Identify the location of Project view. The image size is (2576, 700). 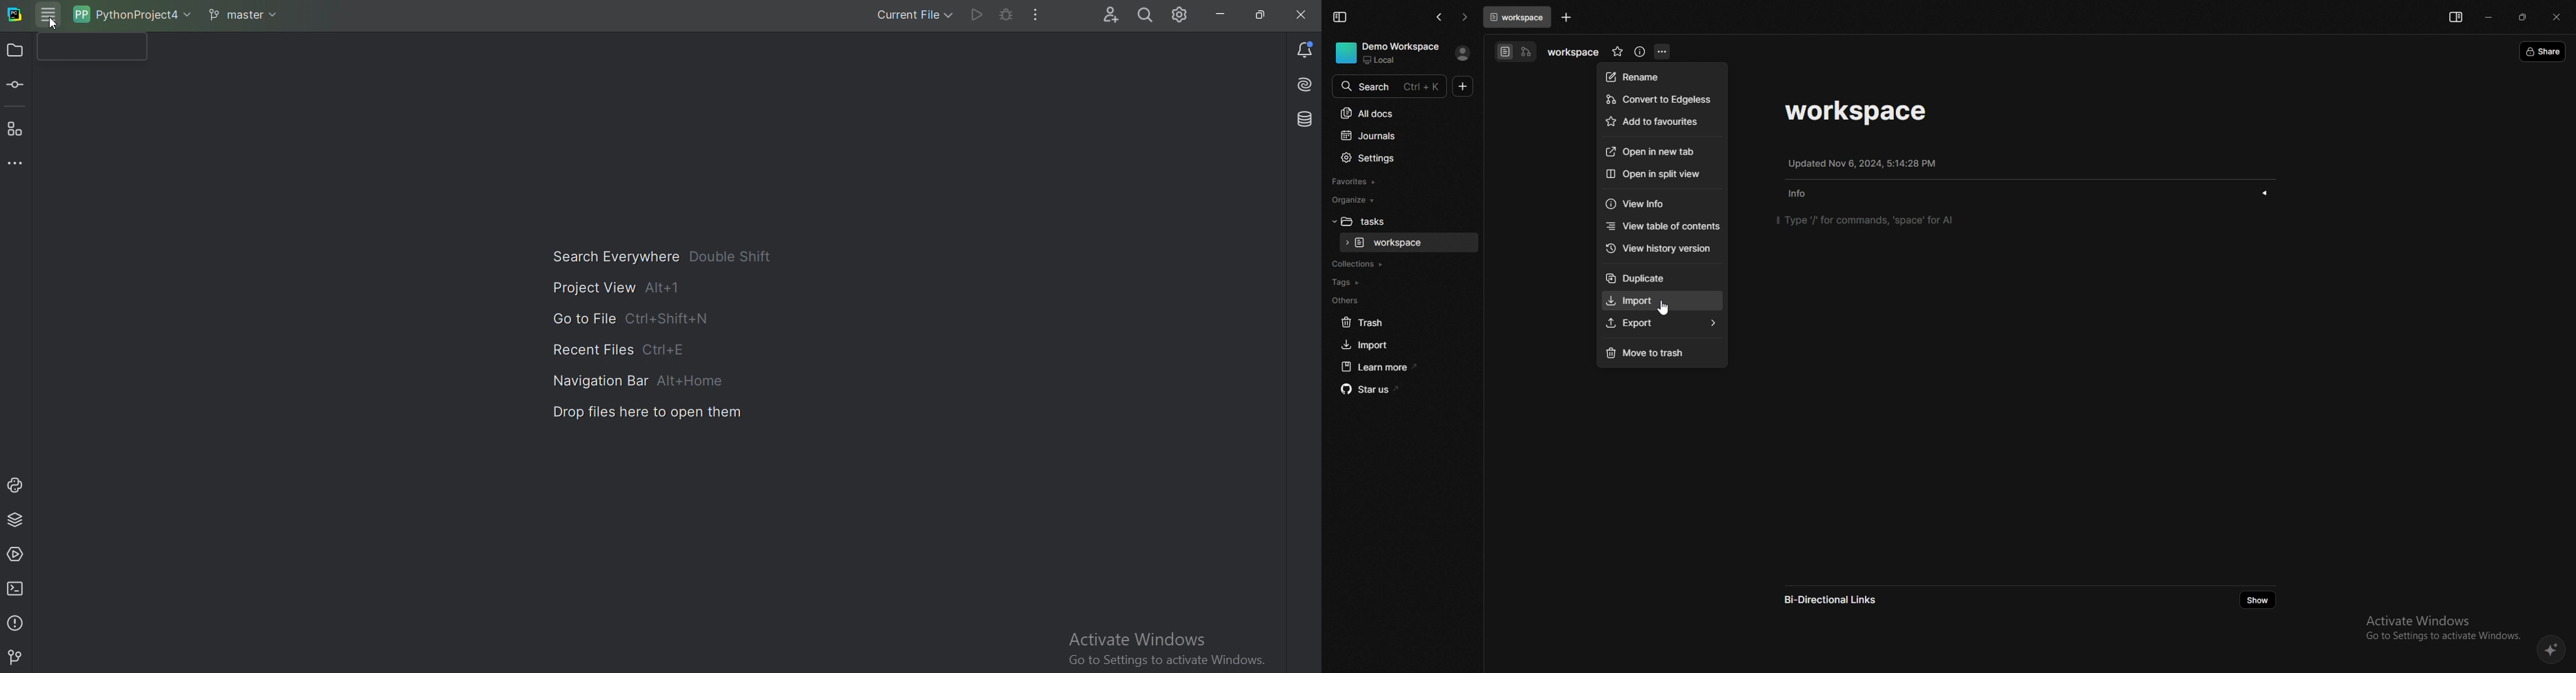
(617, 290).